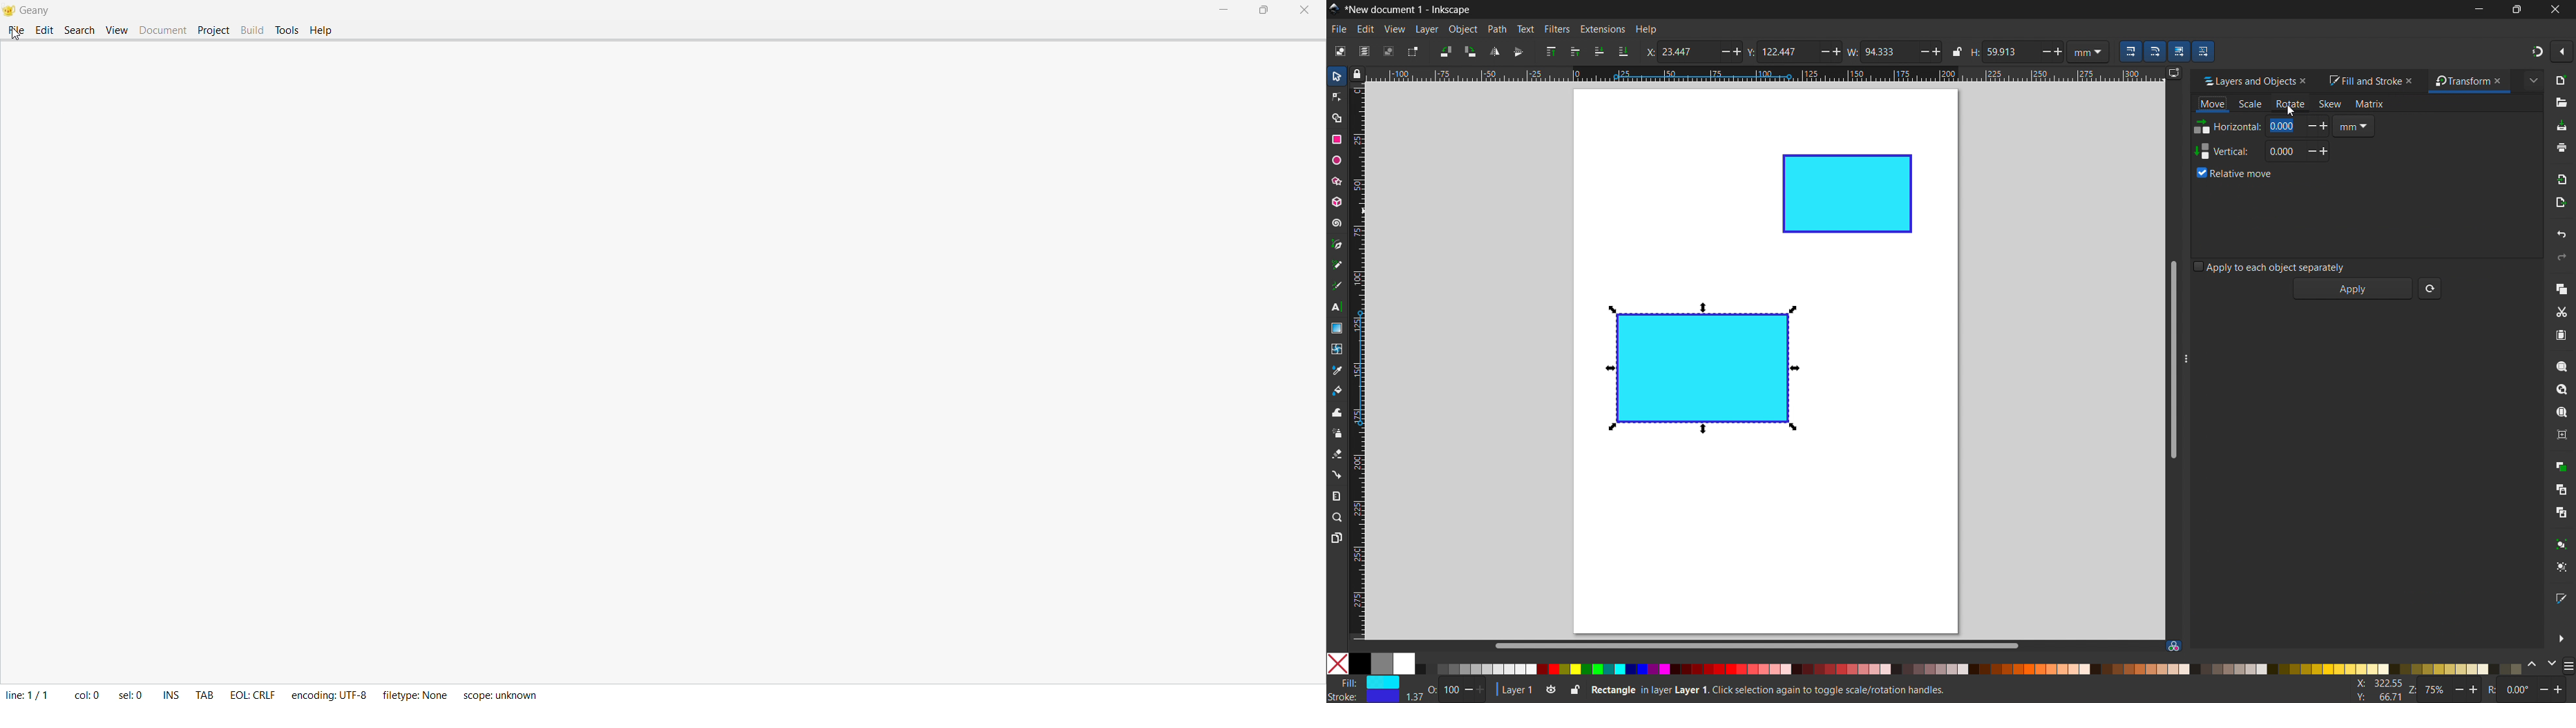 Image resolution: width=2576 pixels, height=728 pixels. What do you see at coordinates (2564, 567) in the screenshot?
I see `ungroup` at bounding box center [2564, 567].